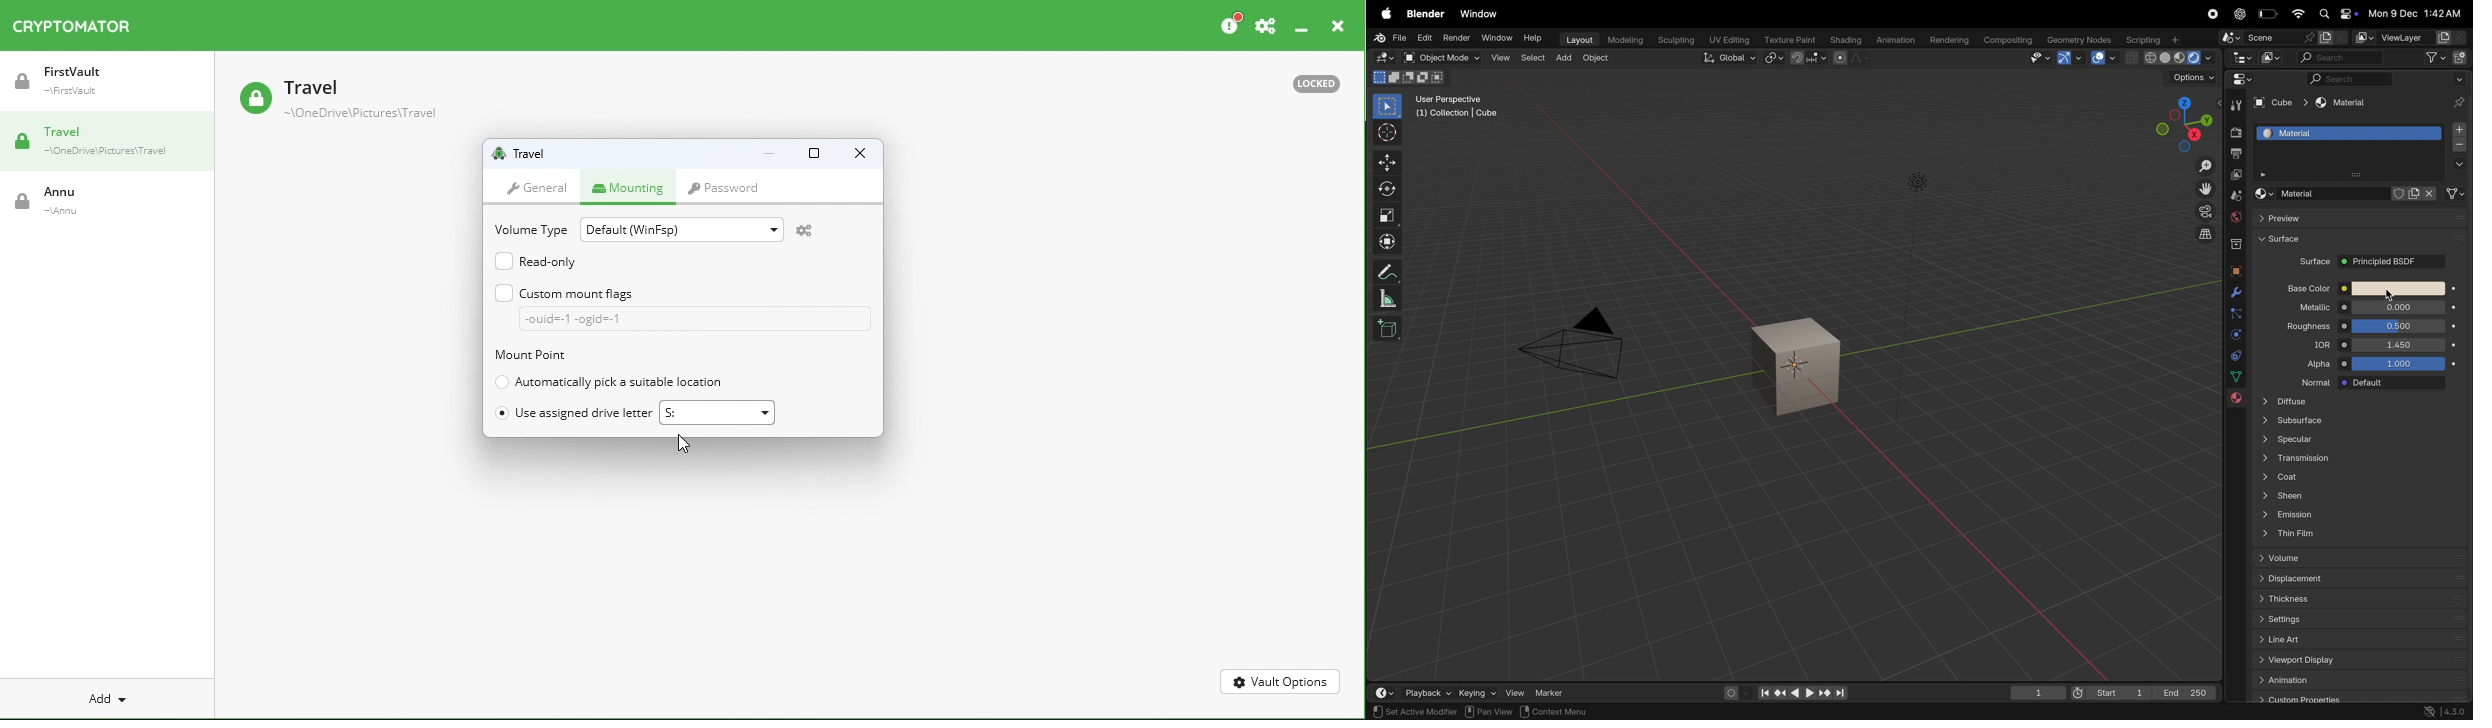 This screenshot has width=2492, height=728. What do you see at coordinates (1730, 692) in the screenshot?
I see `auuto keying` at bounding box center [1730, 692].